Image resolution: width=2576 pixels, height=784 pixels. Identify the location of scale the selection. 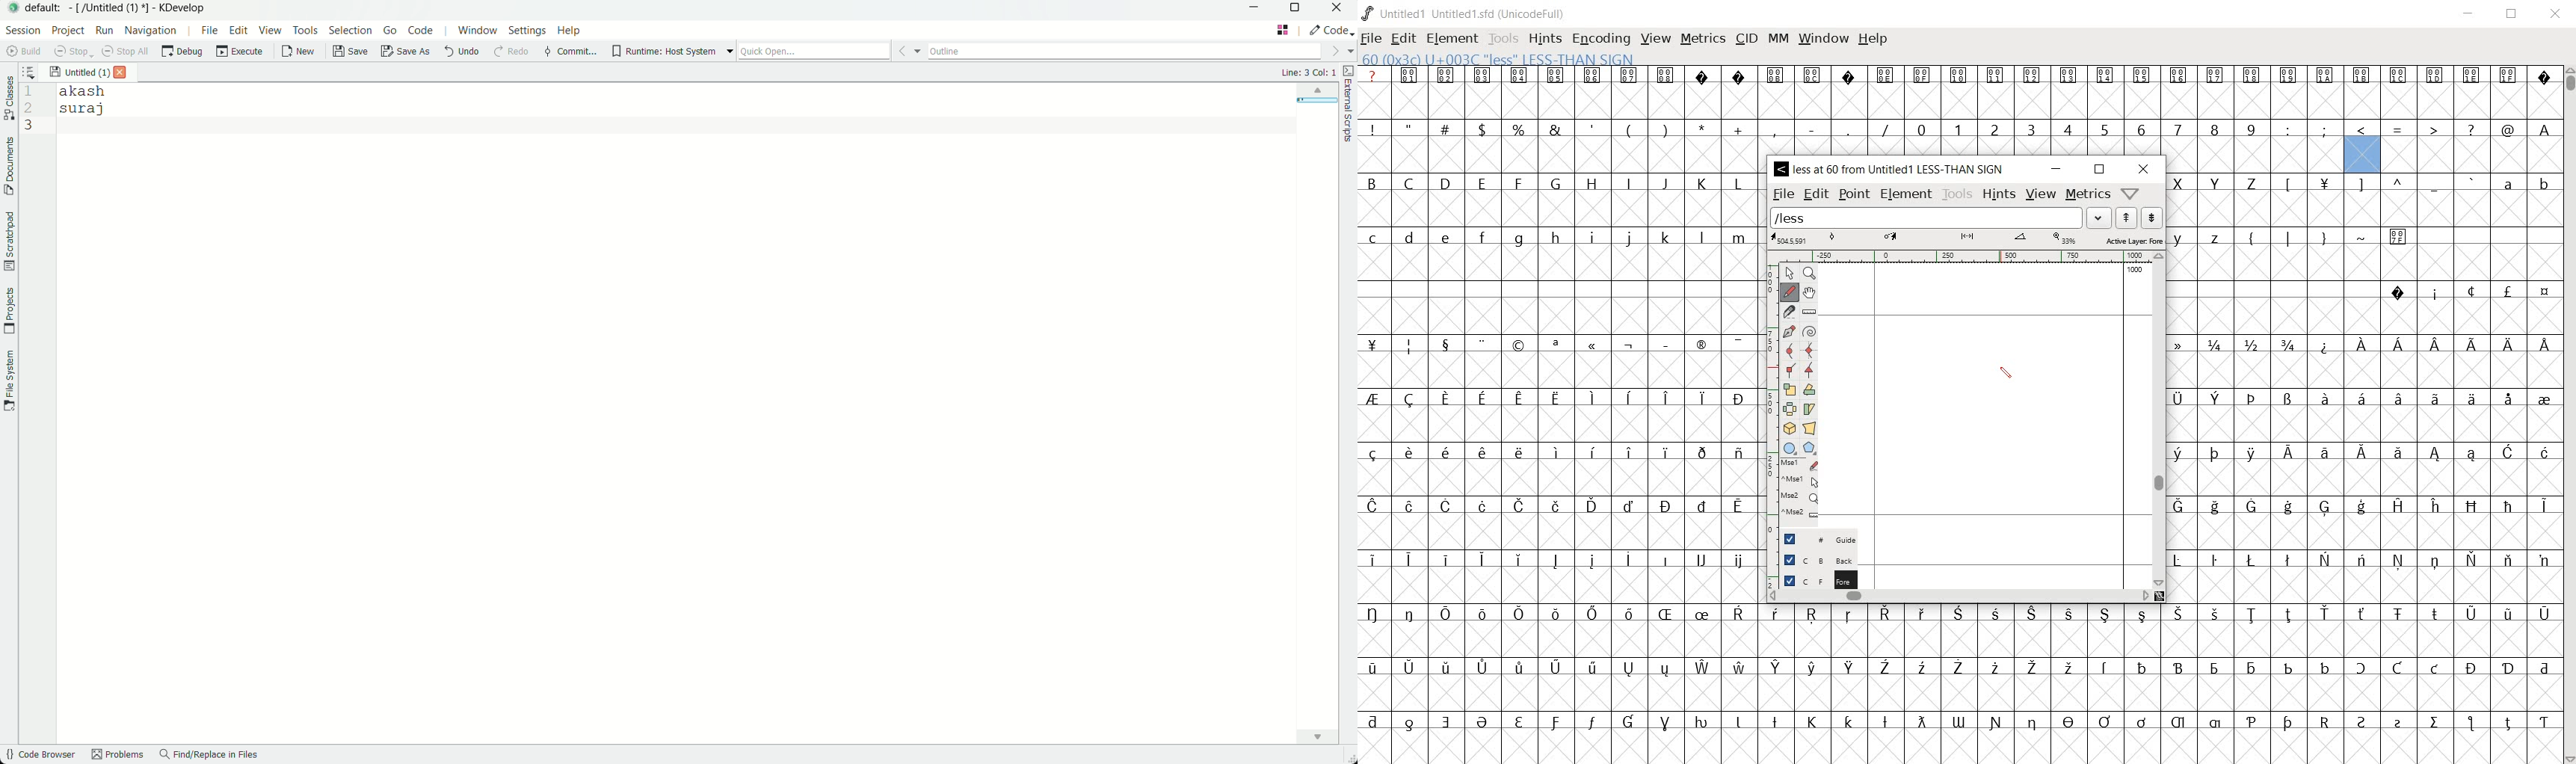
(1789, 388).